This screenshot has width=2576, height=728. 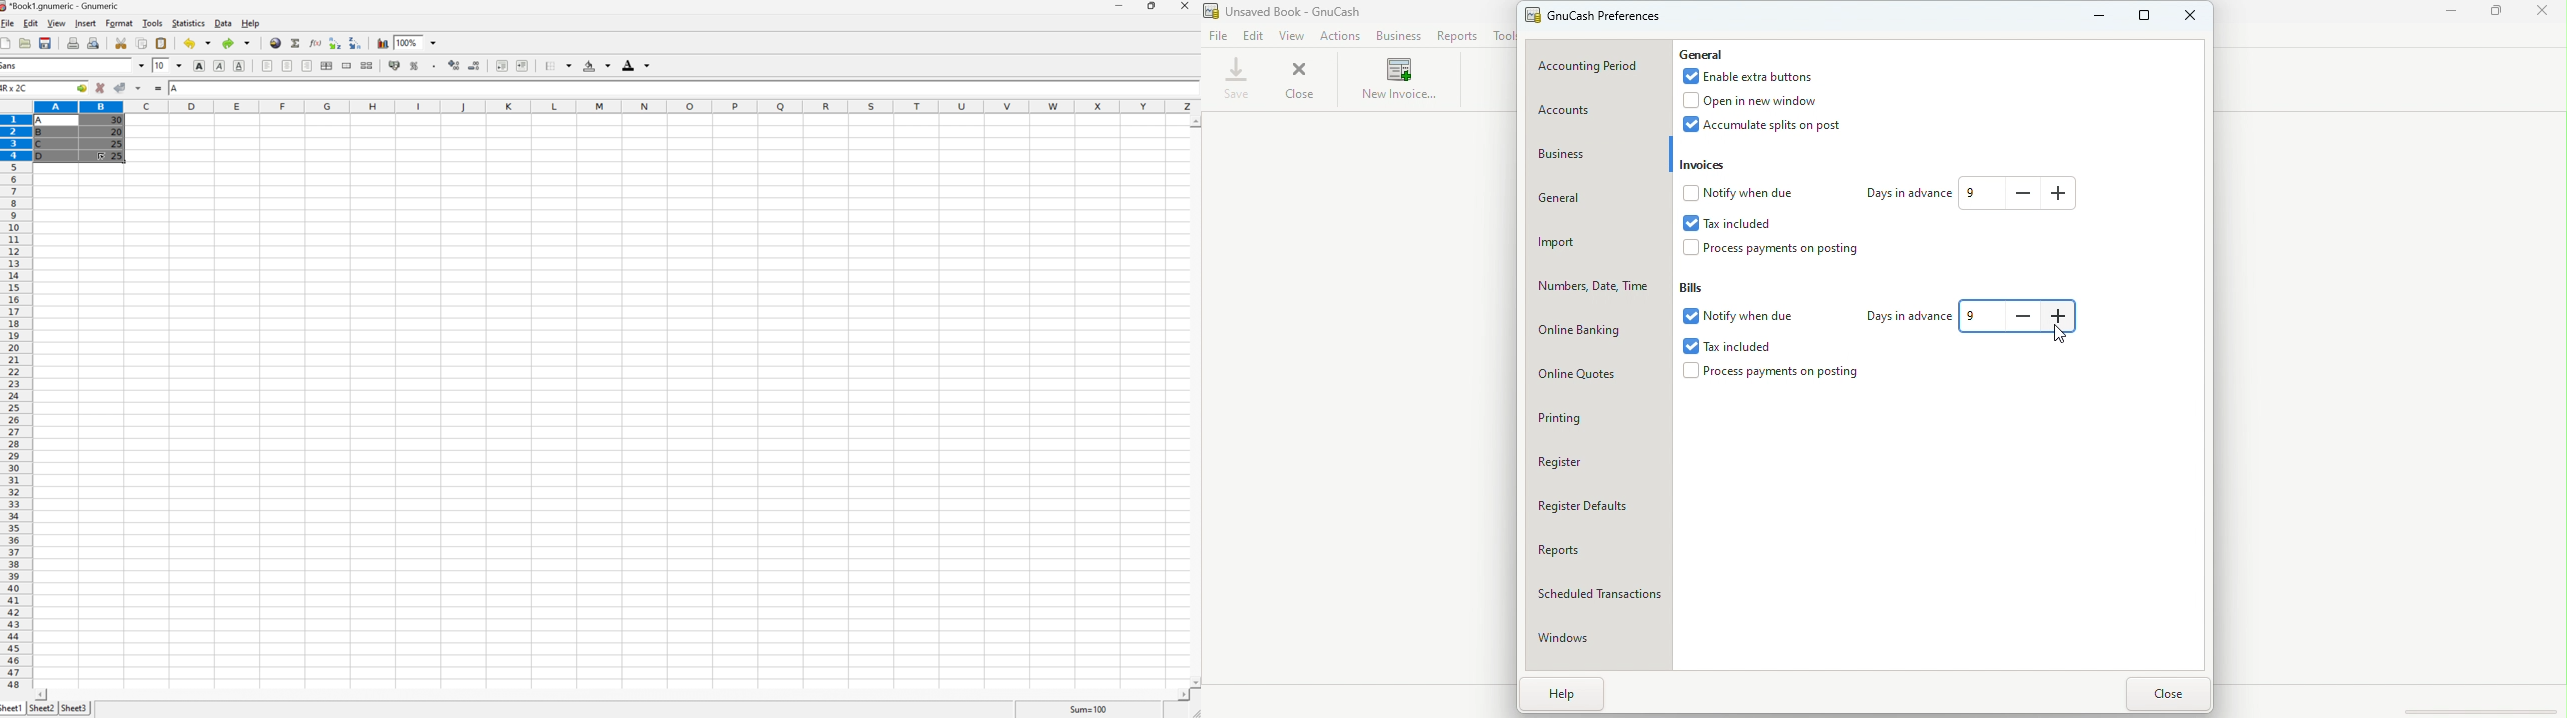 What do you see at coordinates (1596, 242) in the screenshot?
I see `Import` at bounding box center [1596, 242].